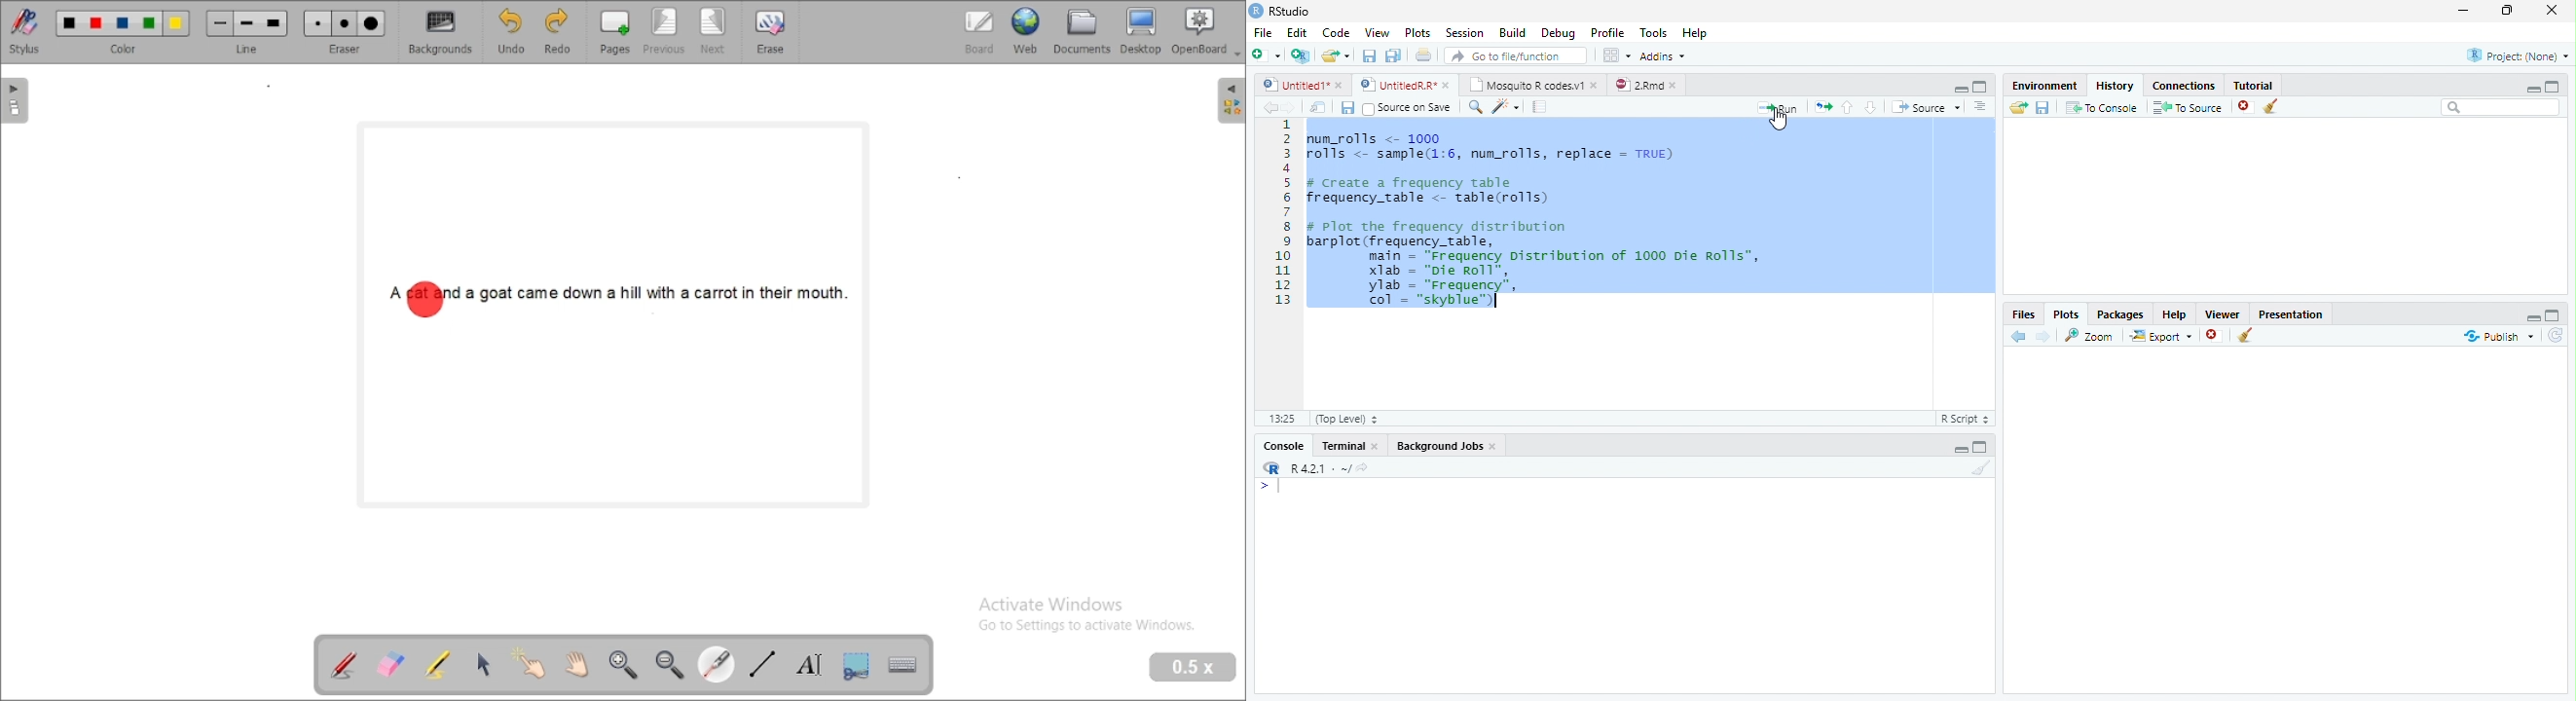 This screenshot has width=2576, height=728. What do you see at coordinates (2184, 85) in the screenshot?
I see `Connections.` at bounding box center [2184, 85].